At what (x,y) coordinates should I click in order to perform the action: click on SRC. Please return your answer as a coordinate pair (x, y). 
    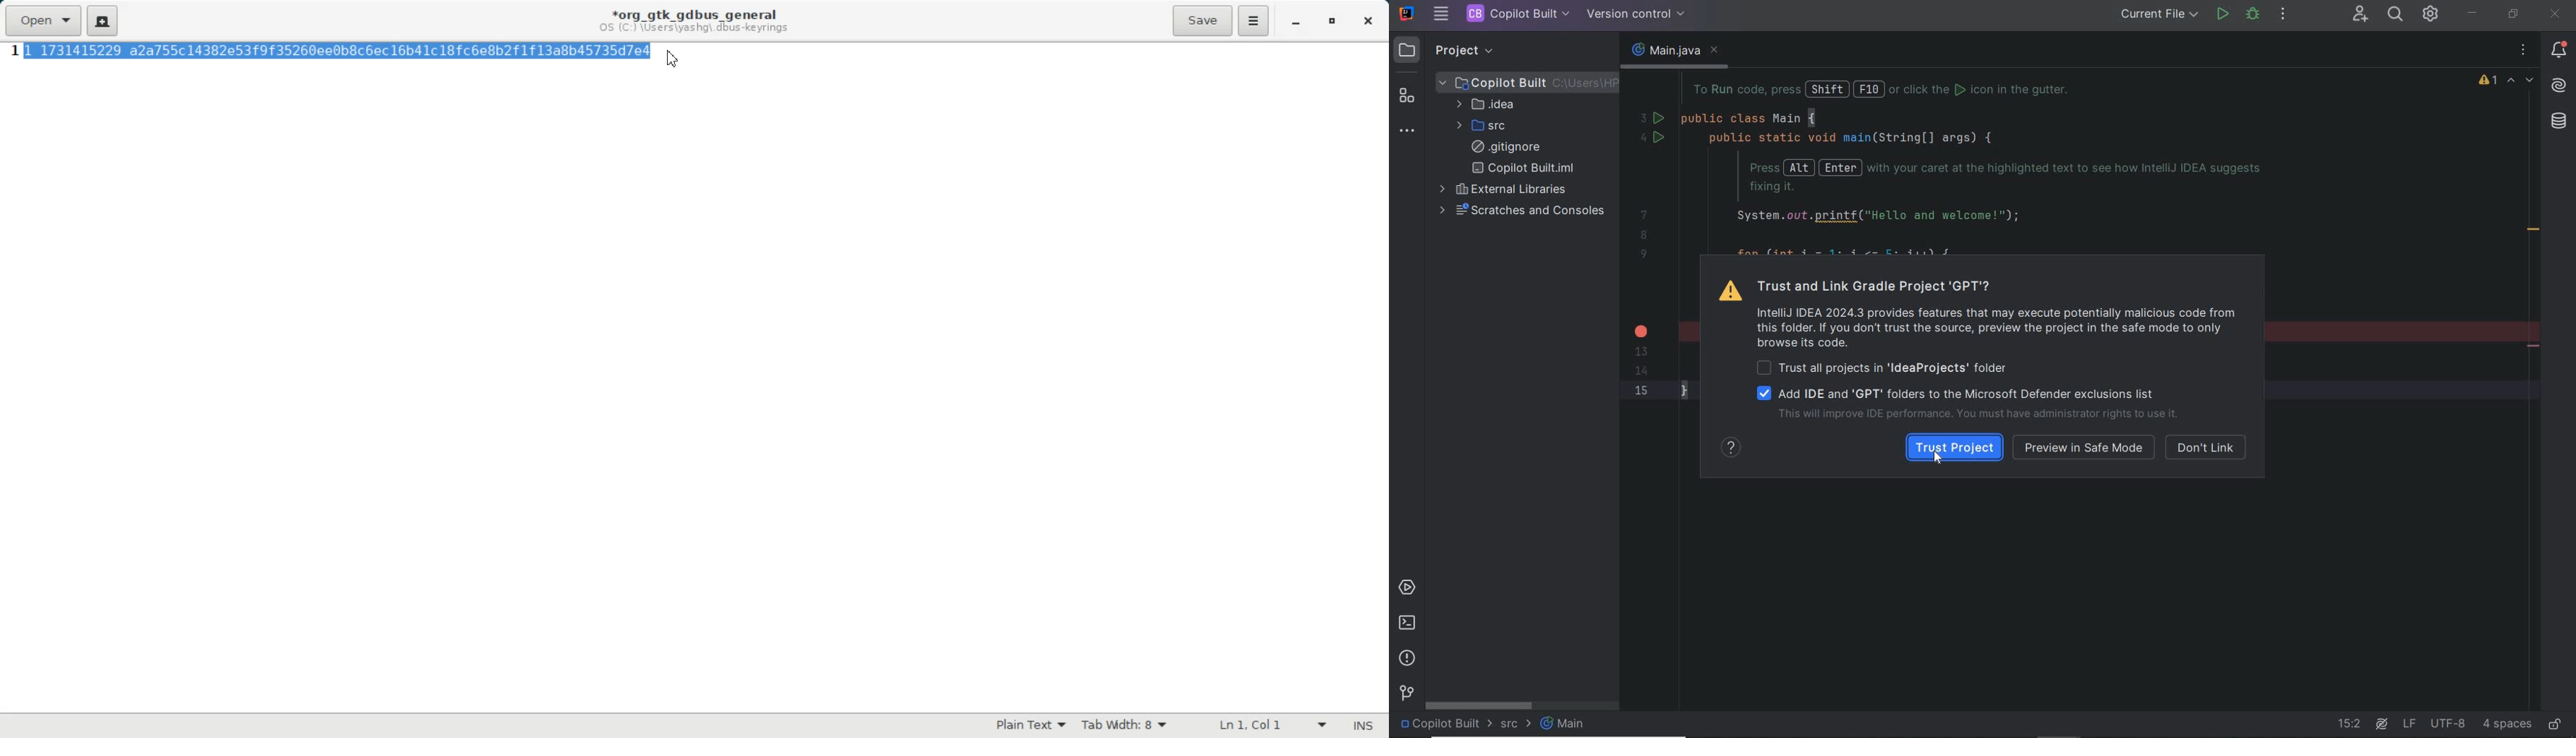
    Looking at the image, I should click on (1483, 125).